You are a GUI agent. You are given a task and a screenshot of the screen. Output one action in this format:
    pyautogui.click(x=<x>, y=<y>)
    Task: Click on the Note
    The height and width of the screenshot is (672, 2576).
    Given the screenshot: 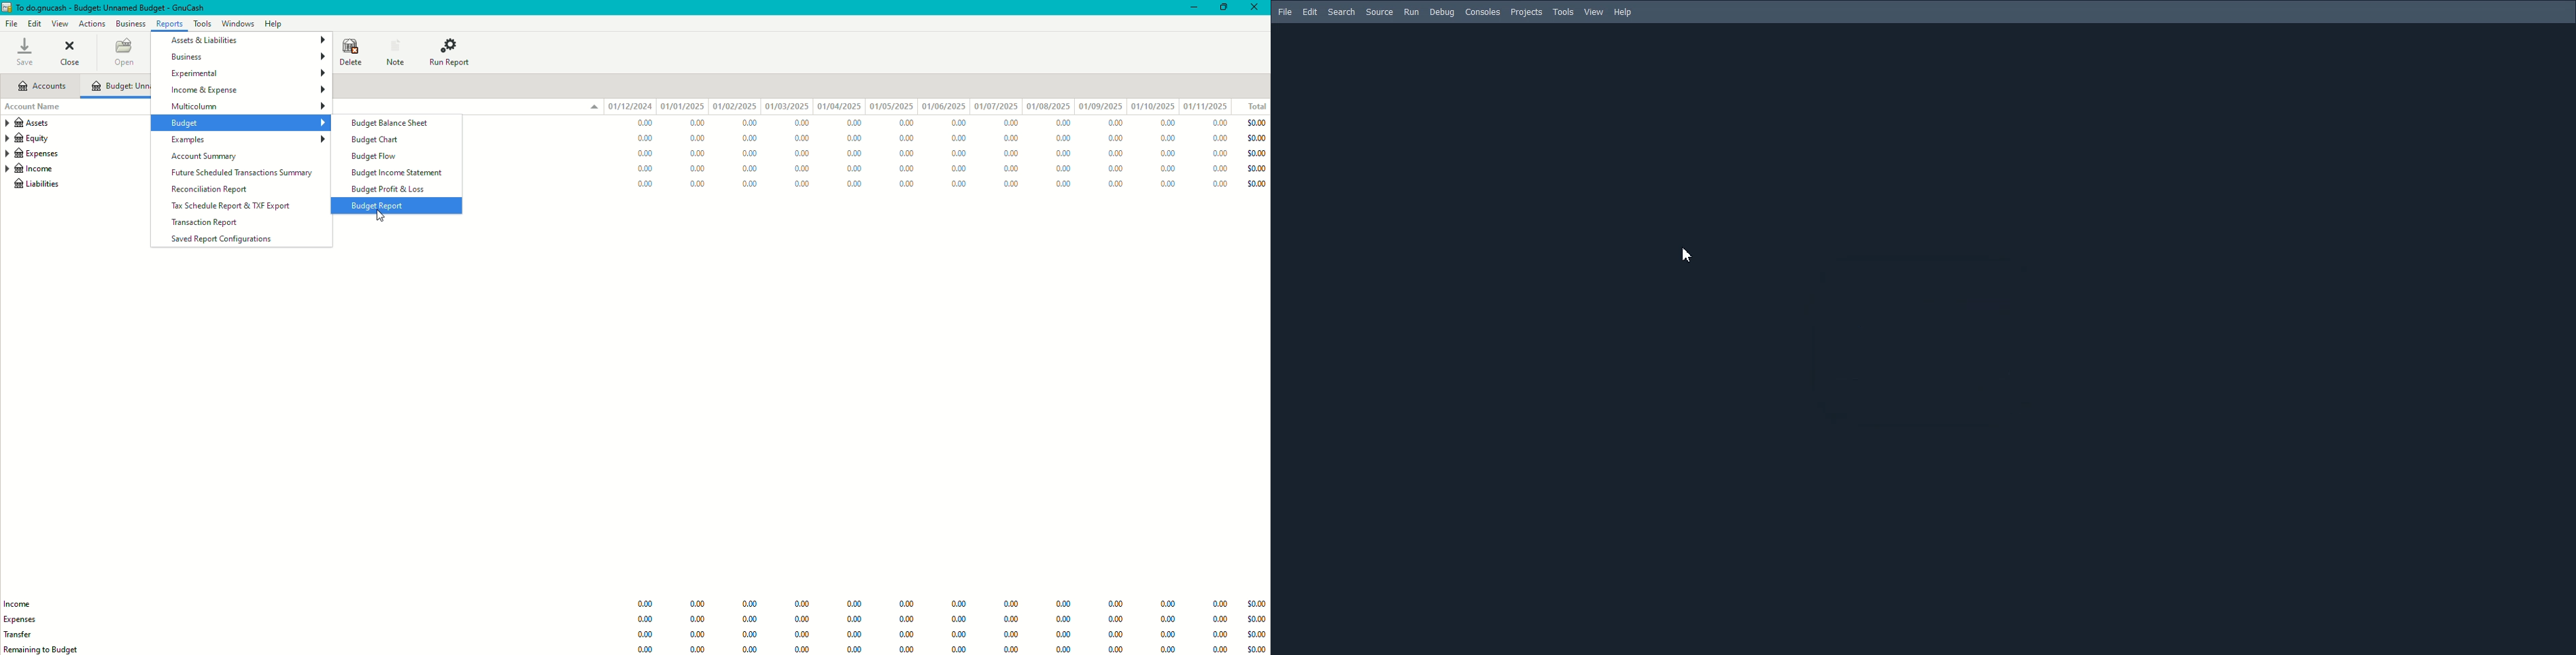 What is the action you would take?
    pyautogui.click(x=393, y=51)
    